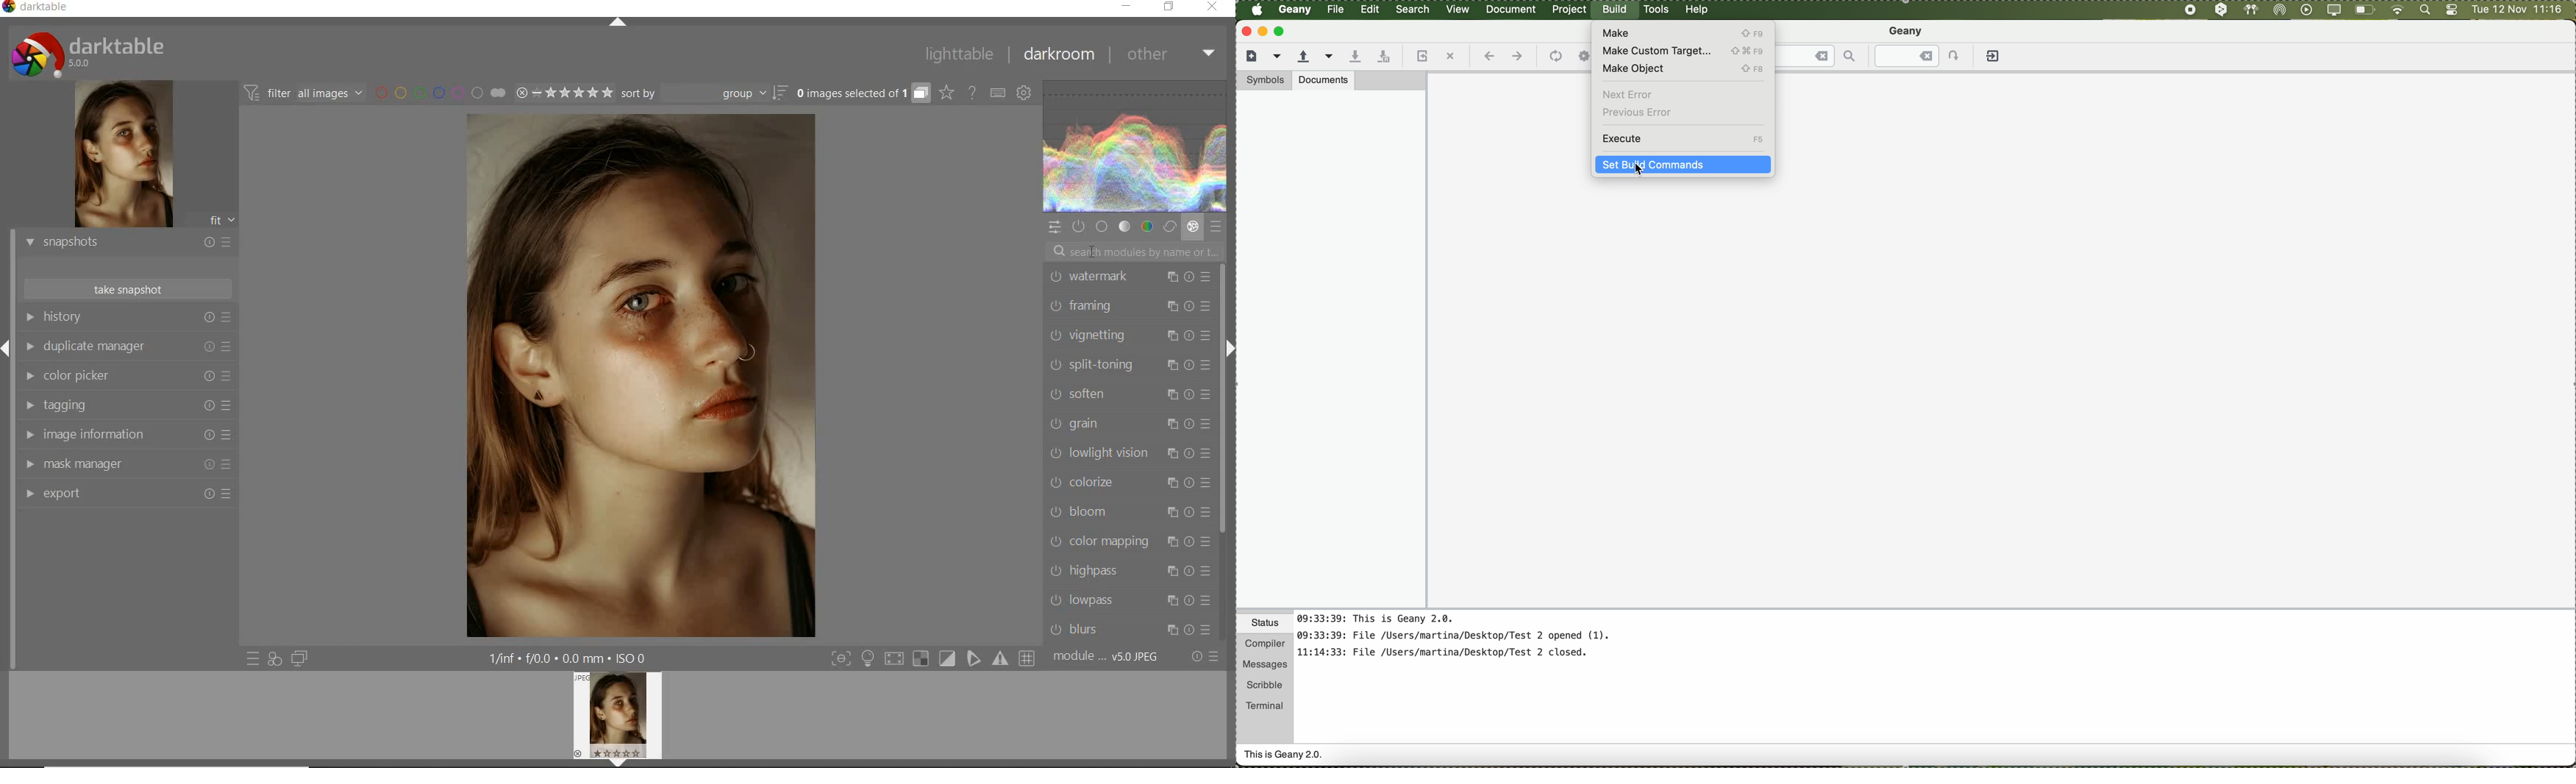 The image size is (2576, 784). I want to click on compiler, so click(1264, 645).